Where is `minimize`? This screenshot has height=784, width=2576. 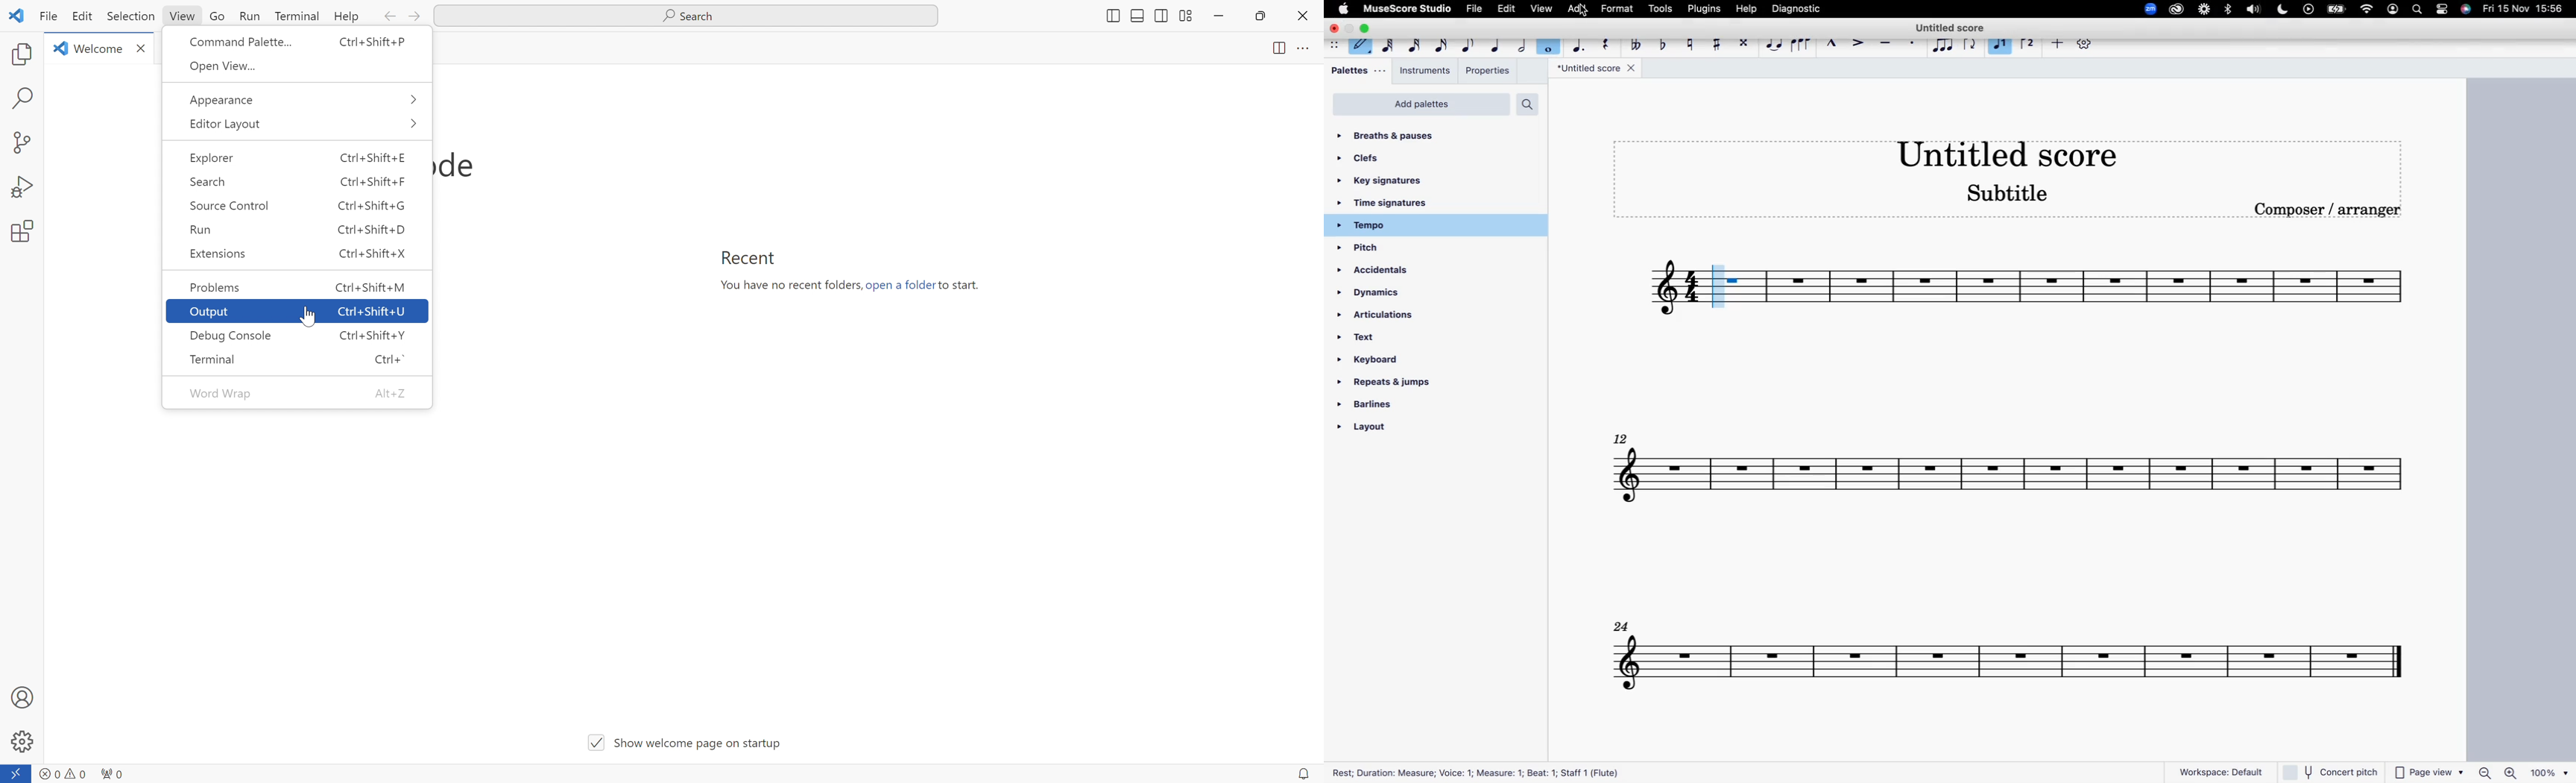
minimize is located at coordinates (1351, 28).